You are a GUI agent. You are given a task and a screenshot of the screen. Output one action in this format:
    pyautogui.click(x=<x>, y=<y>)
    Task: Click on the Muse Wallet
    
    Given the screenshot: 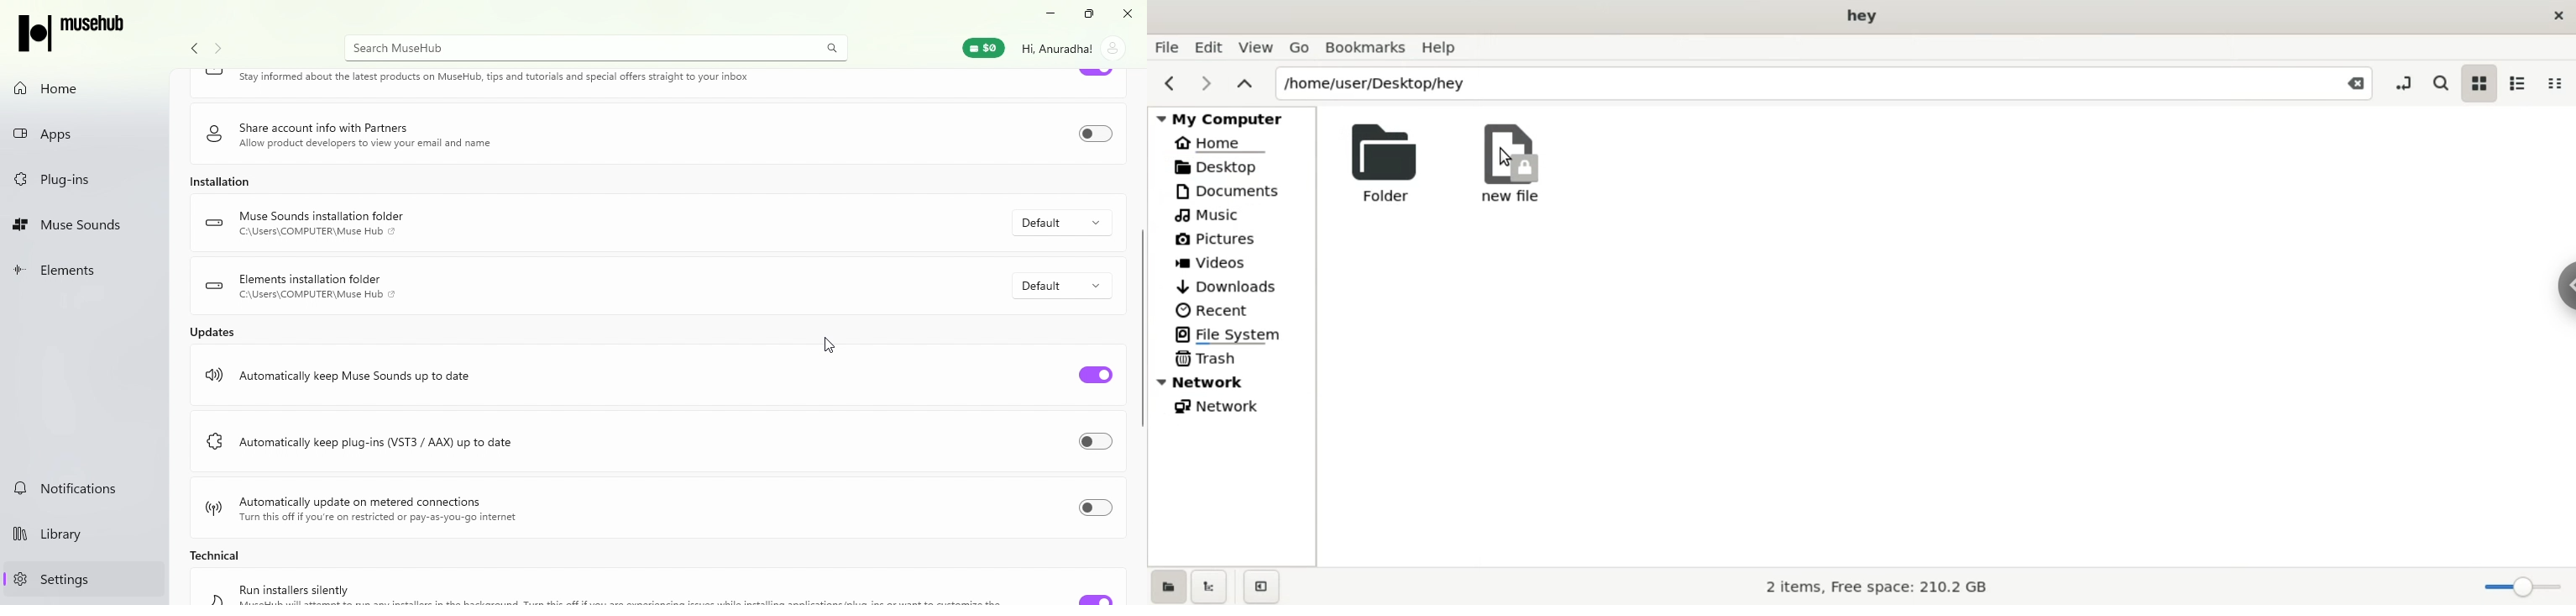 What is the action you would take?
    pyautogui.click(x=982, y=49)
    